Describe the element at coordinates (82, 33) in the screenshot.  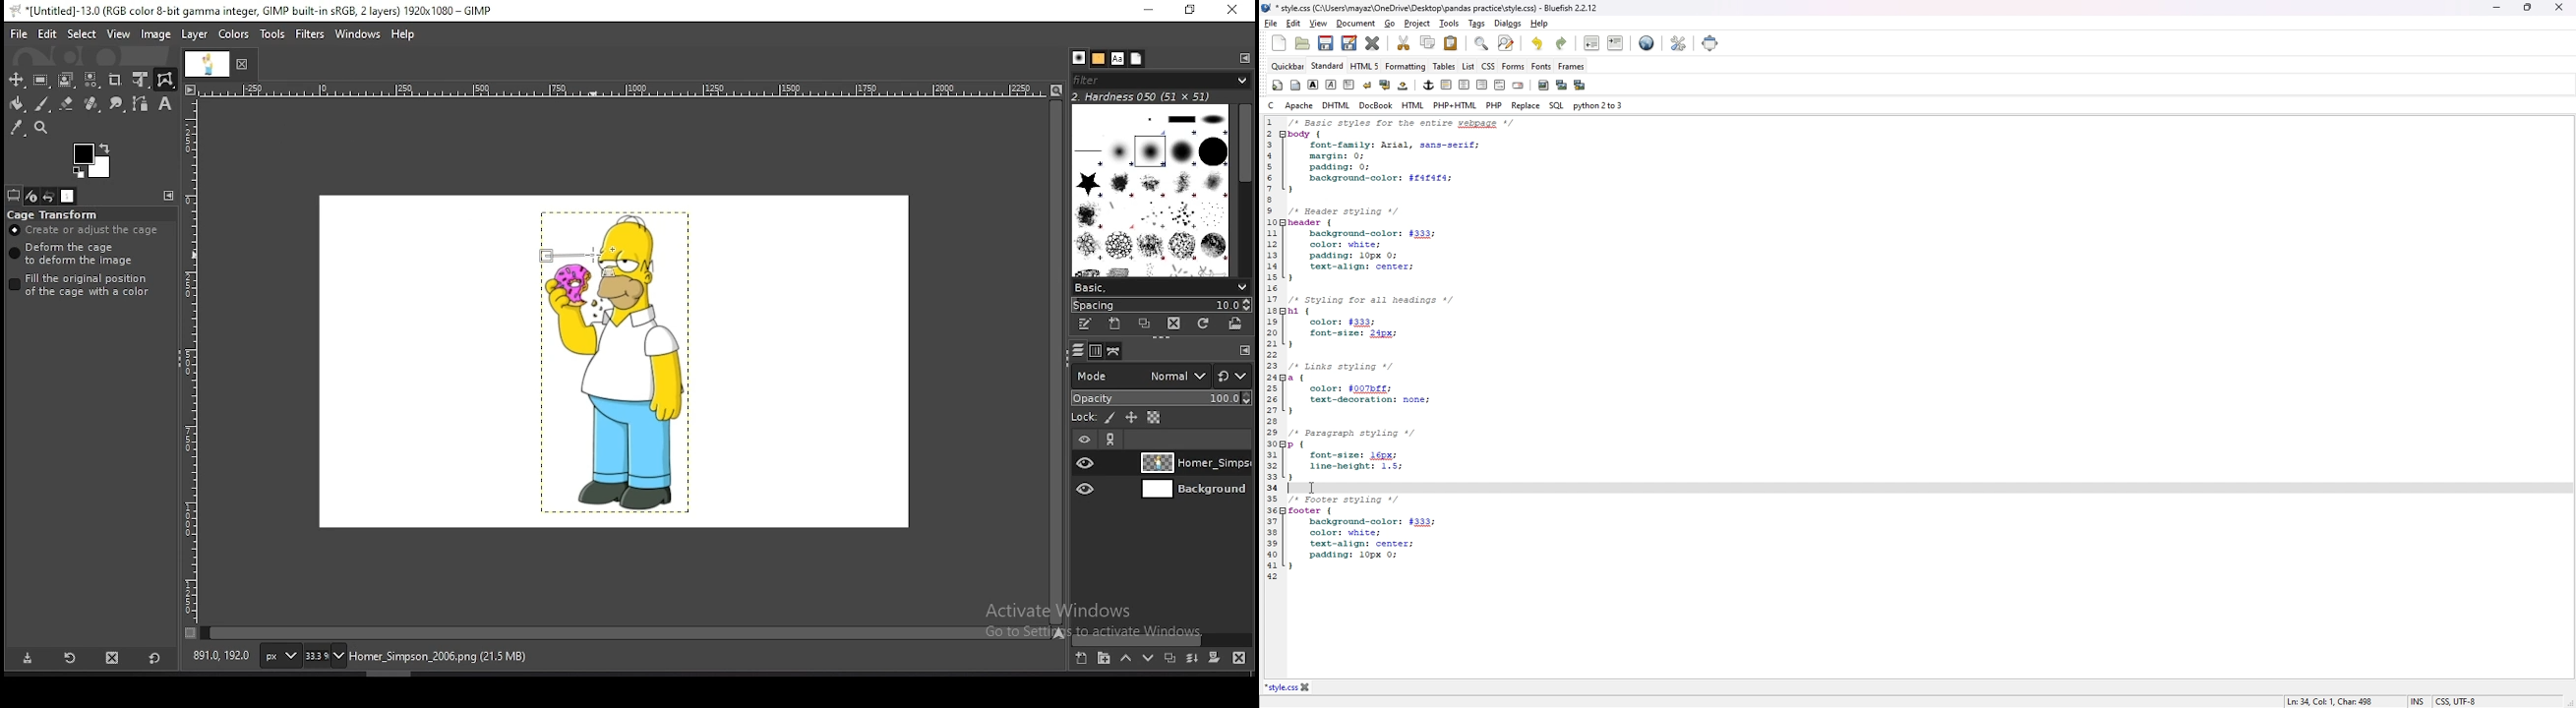
I see `select` at that location.